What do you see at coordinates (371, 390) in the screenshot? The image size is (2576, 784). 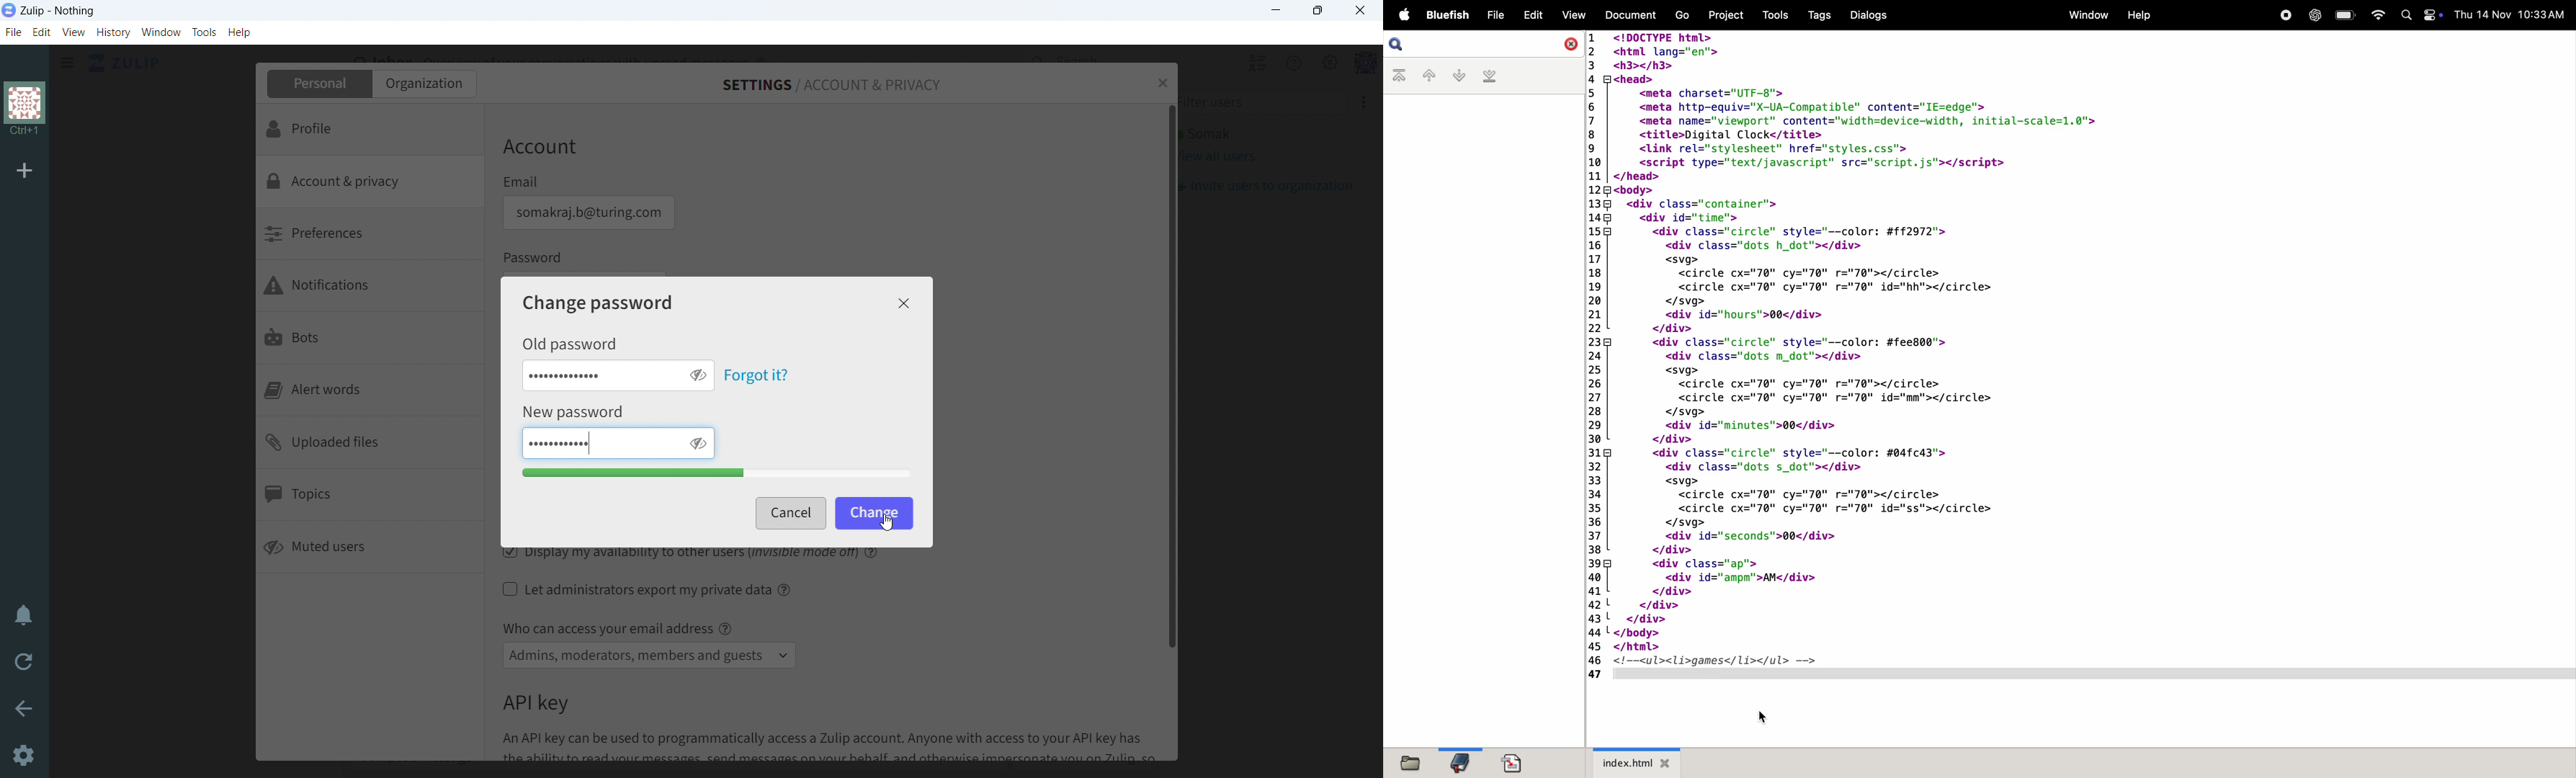 I see `alert words` at bounding box center [371, 390].